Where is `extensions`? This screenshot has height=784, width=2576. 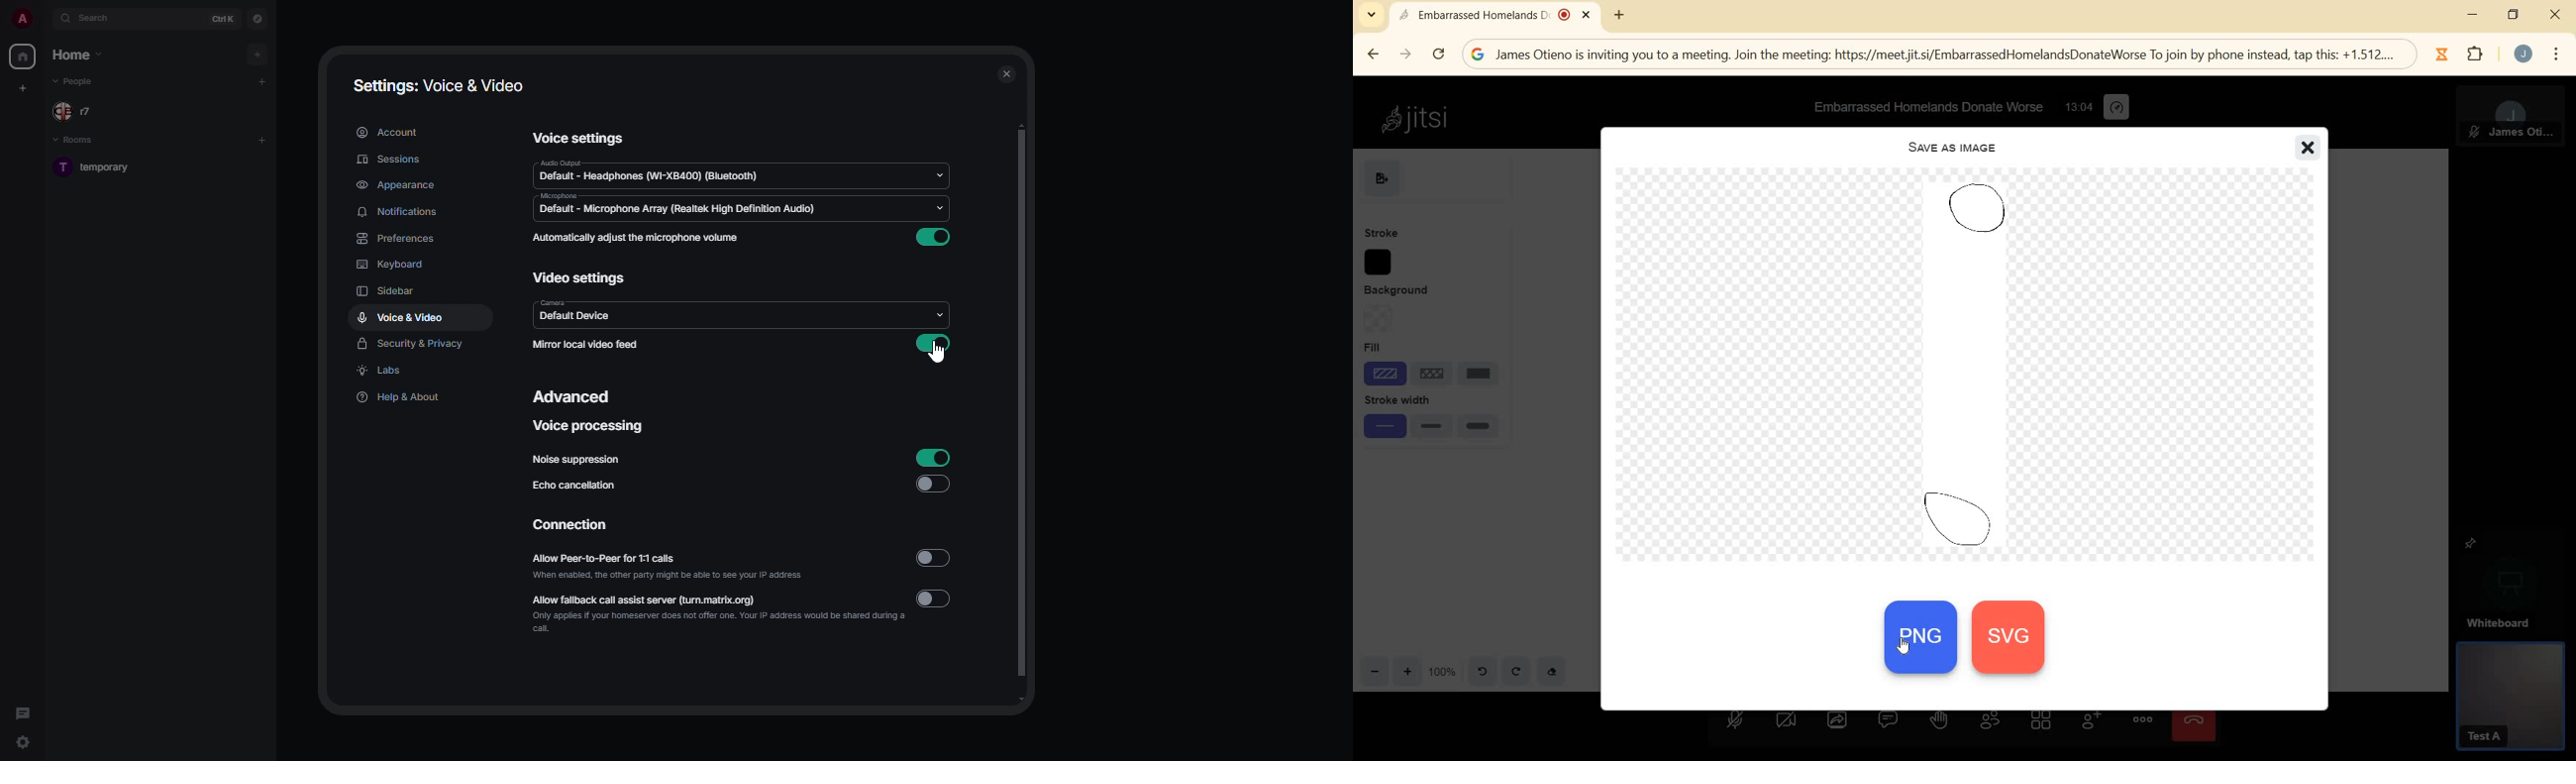 extensions is located at coordinates (2477, 57).